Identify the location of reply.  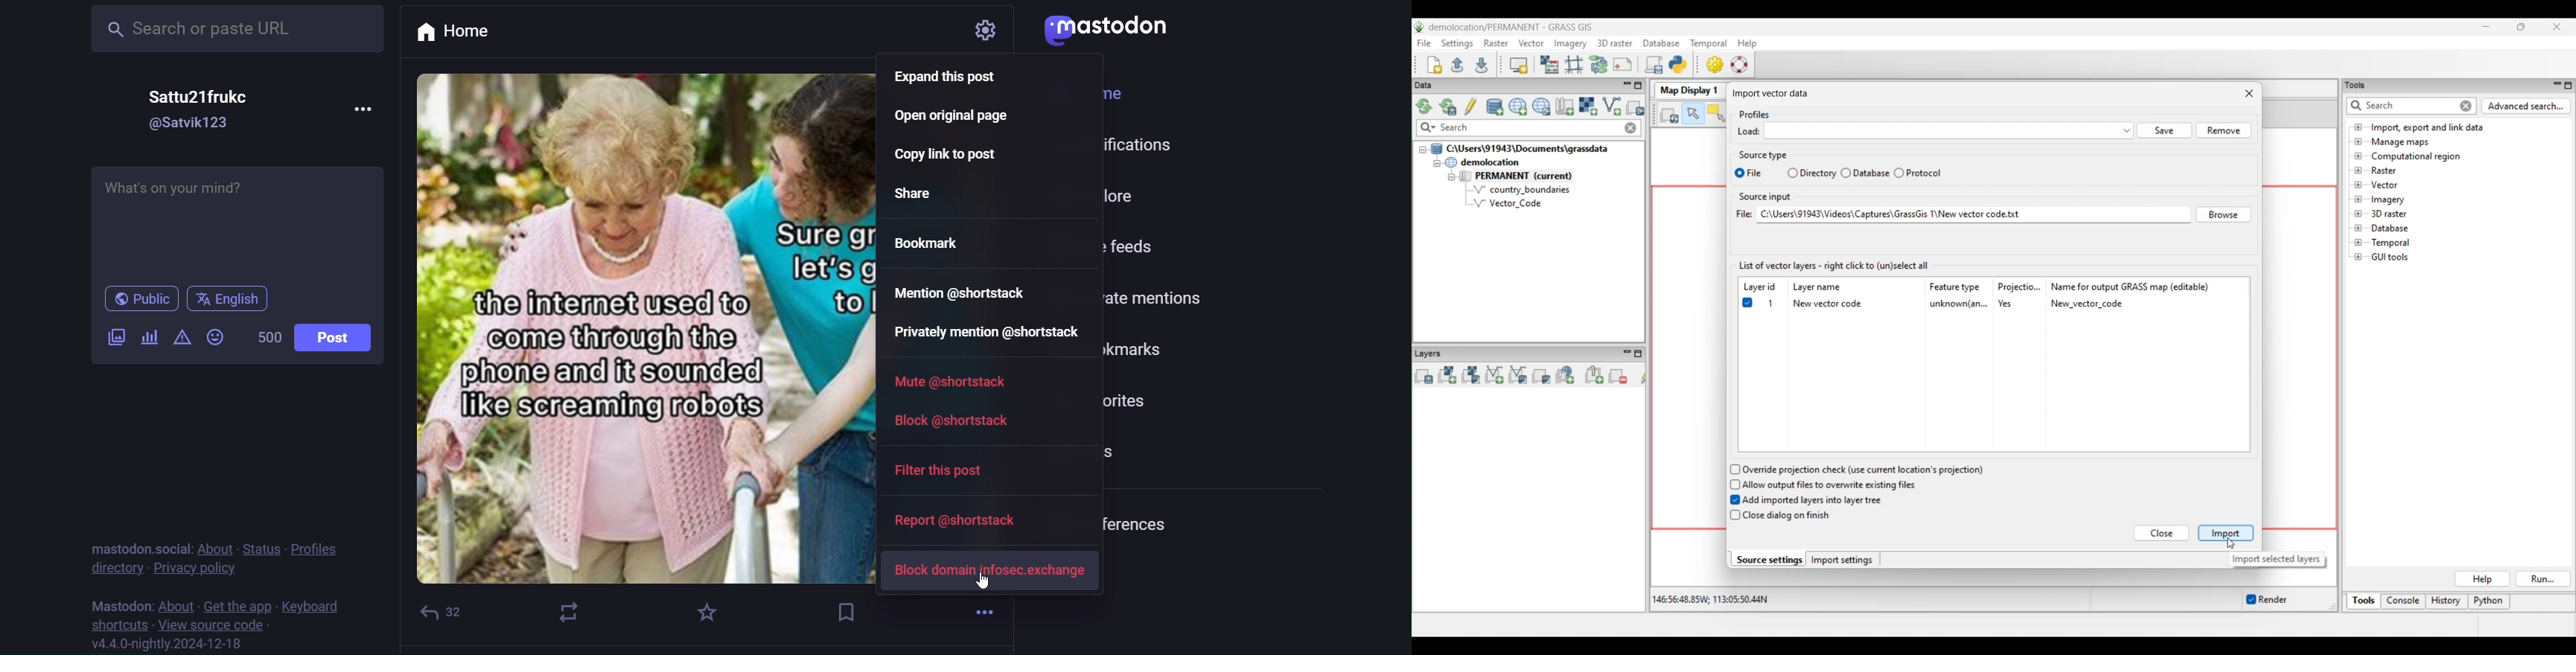
(445, 612).